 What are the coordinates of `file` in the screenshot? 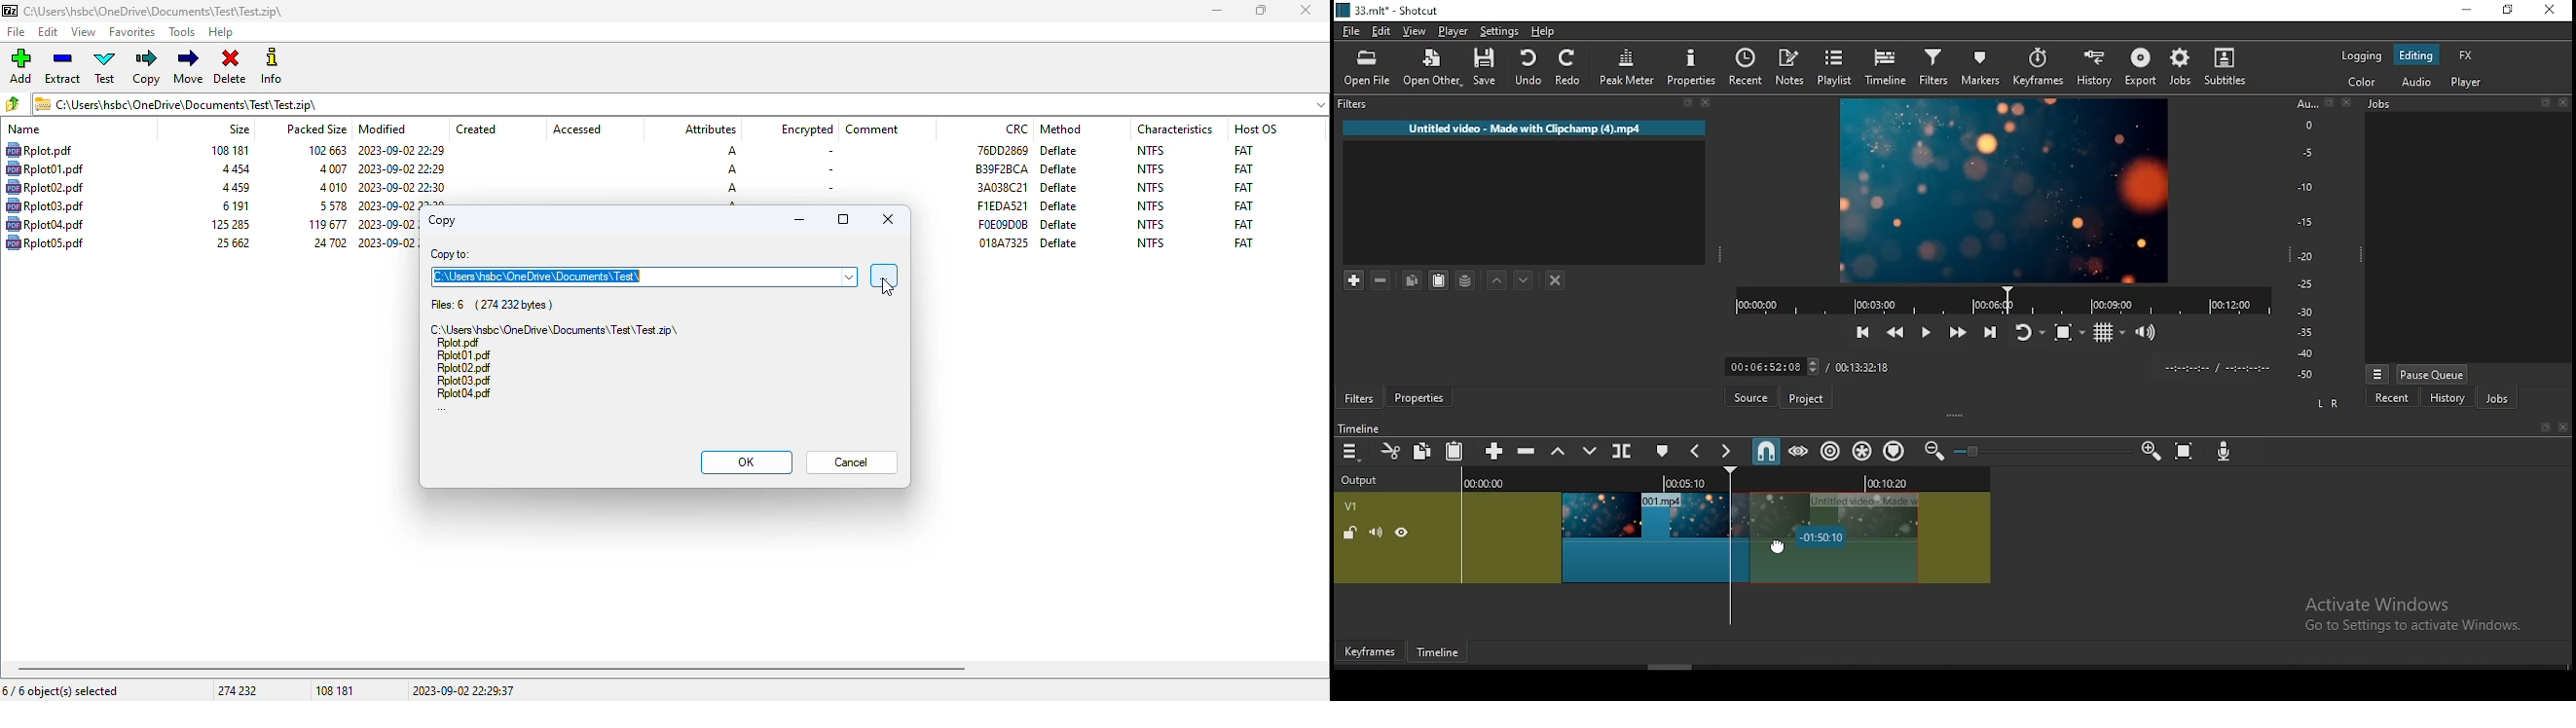 It's located at (464, 381).